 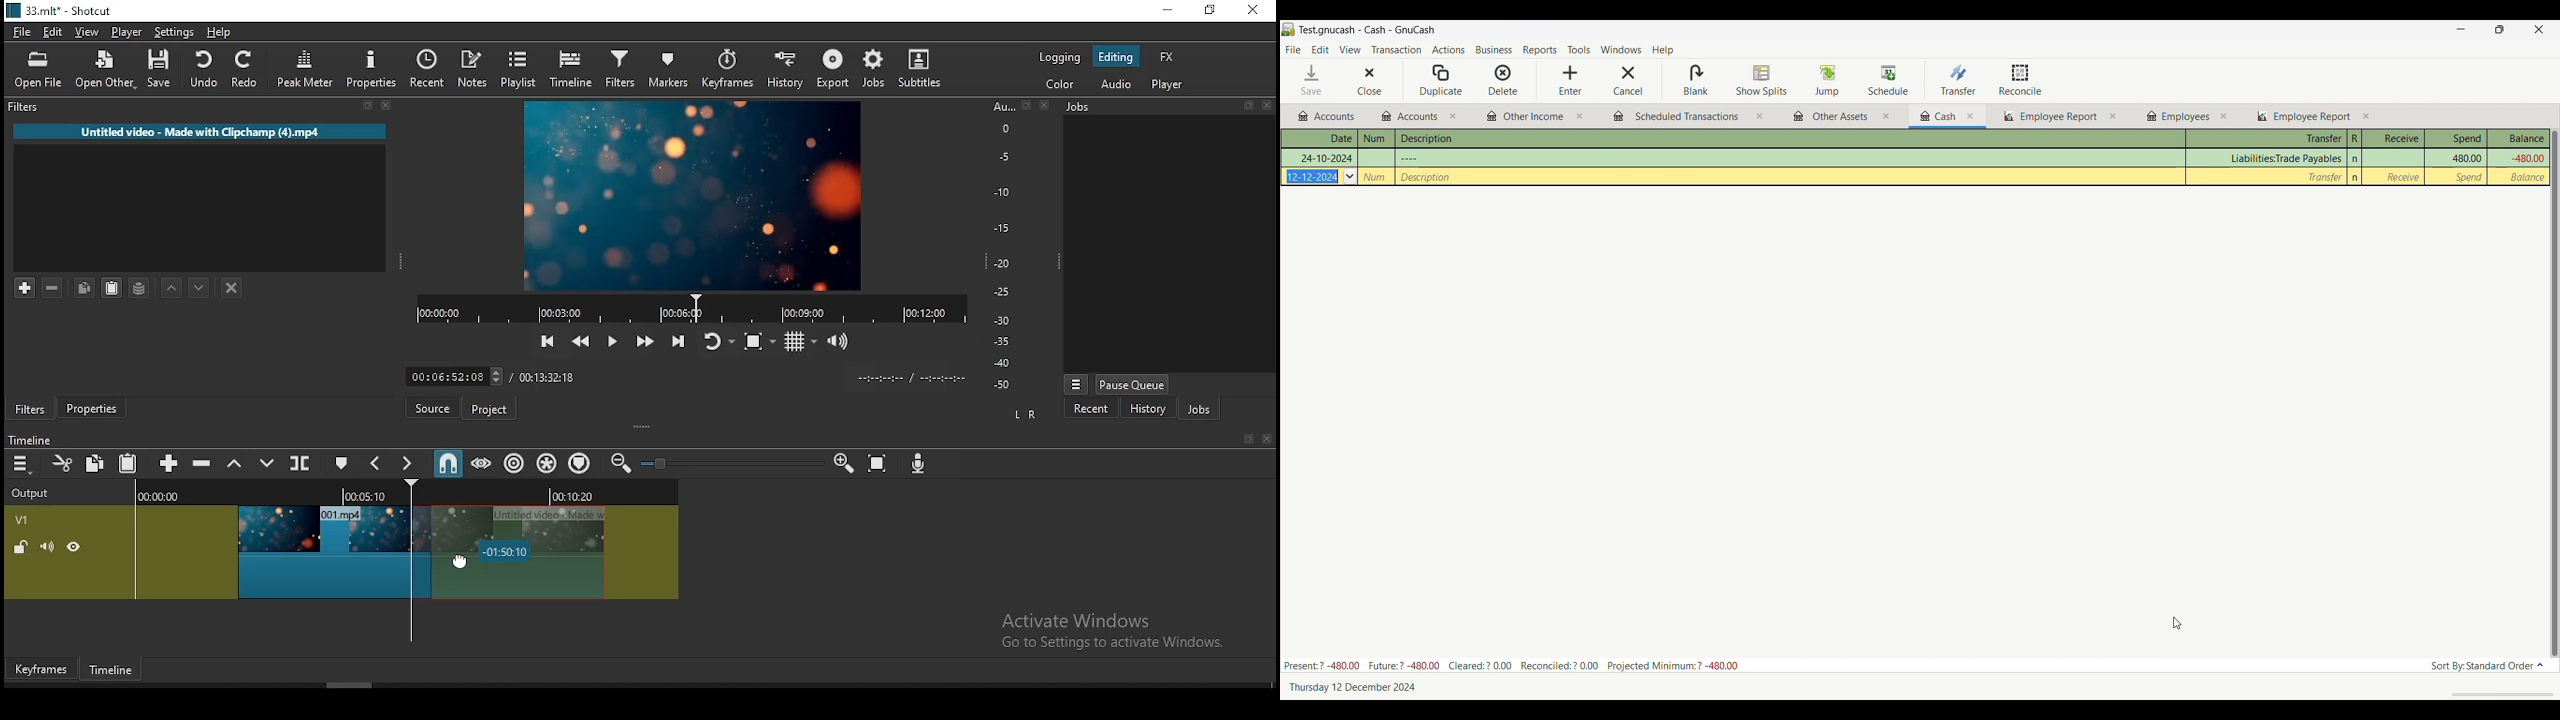 I want to click on timeline, so click(x=568, y=70).